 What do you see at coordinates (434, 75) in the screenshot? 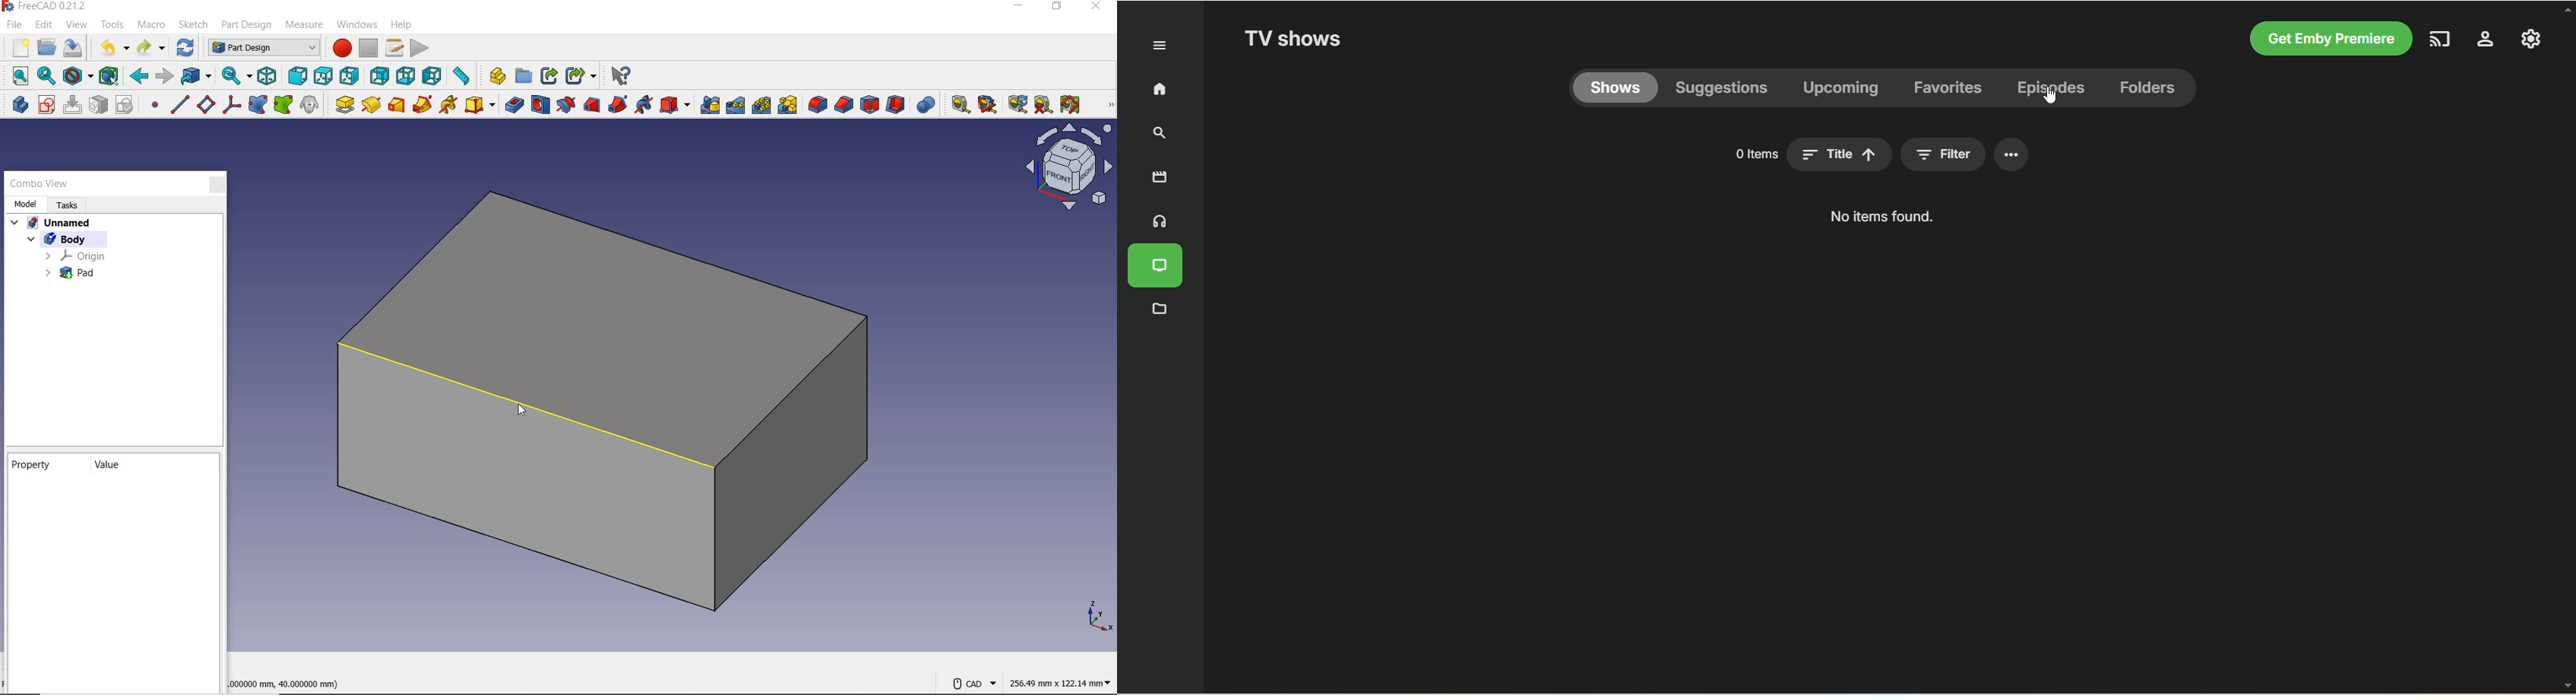
I see `left` at bounding box center [434, 75].